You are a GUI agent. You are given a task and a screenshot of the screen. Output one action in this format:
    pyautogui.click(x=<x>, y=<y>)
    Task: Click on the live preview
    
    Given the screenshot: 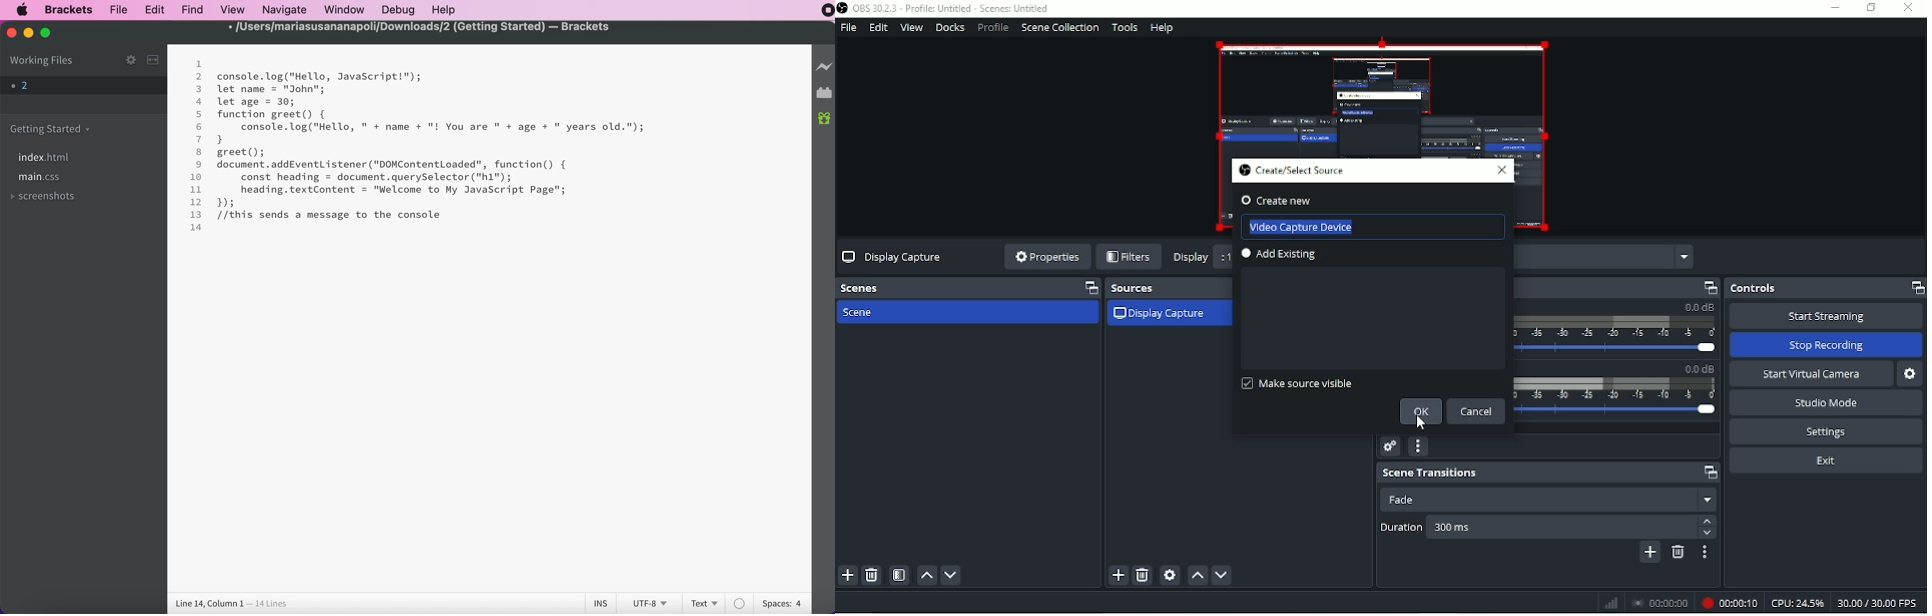 What is the action you would take?
    pyautogui.click(x=825, y=67)
    